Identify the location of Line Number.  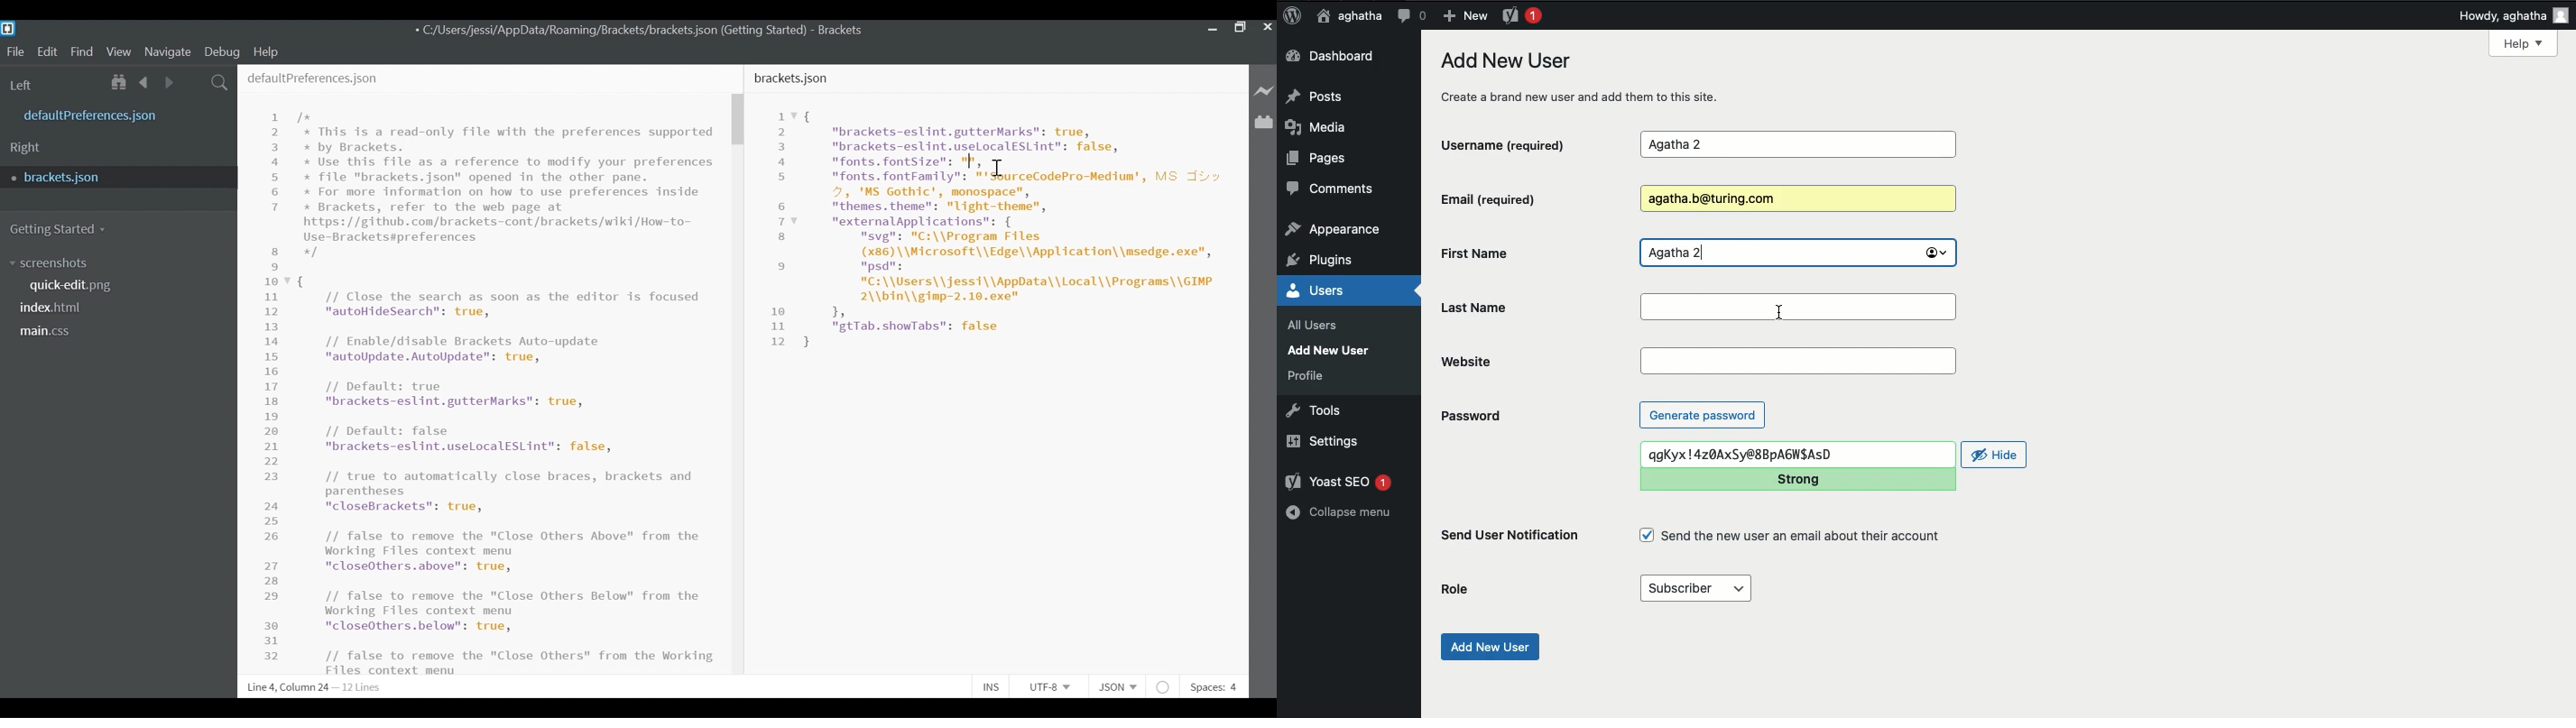
(781, 229).